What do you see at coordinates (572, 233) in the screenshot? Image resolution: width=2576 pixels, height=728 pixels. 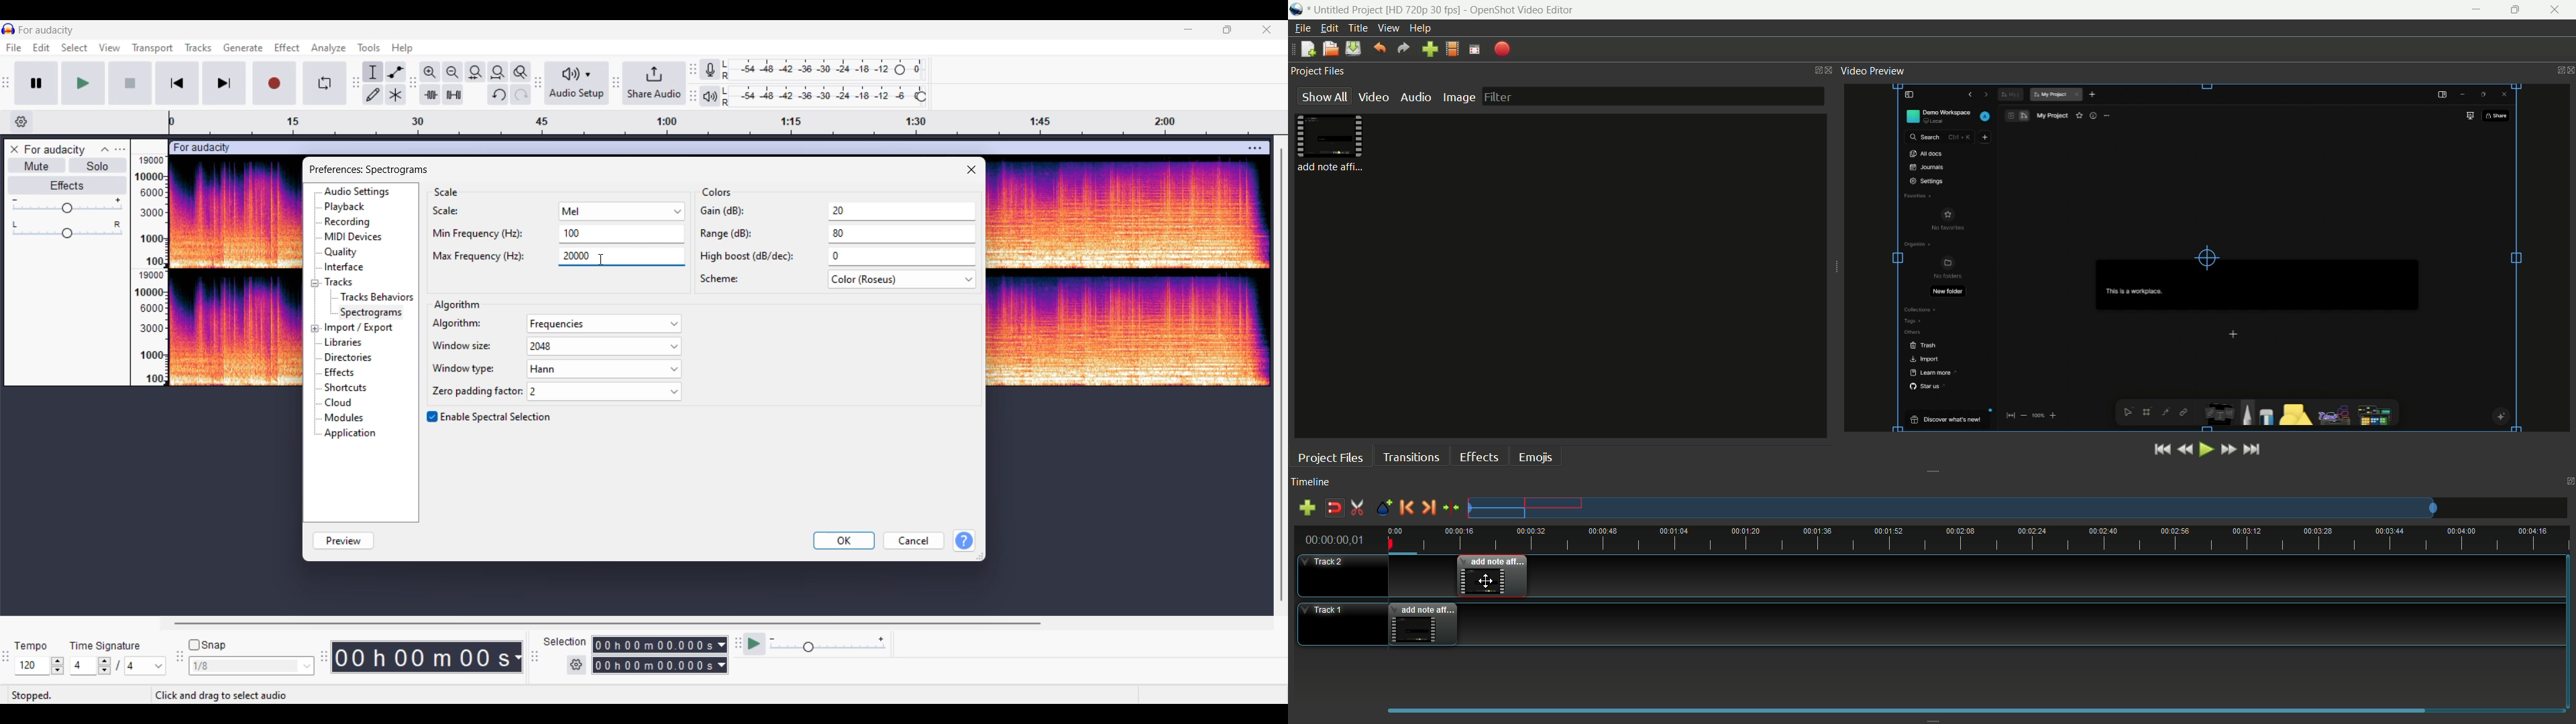 I see `Number changed` at bounding box center [572, 233].